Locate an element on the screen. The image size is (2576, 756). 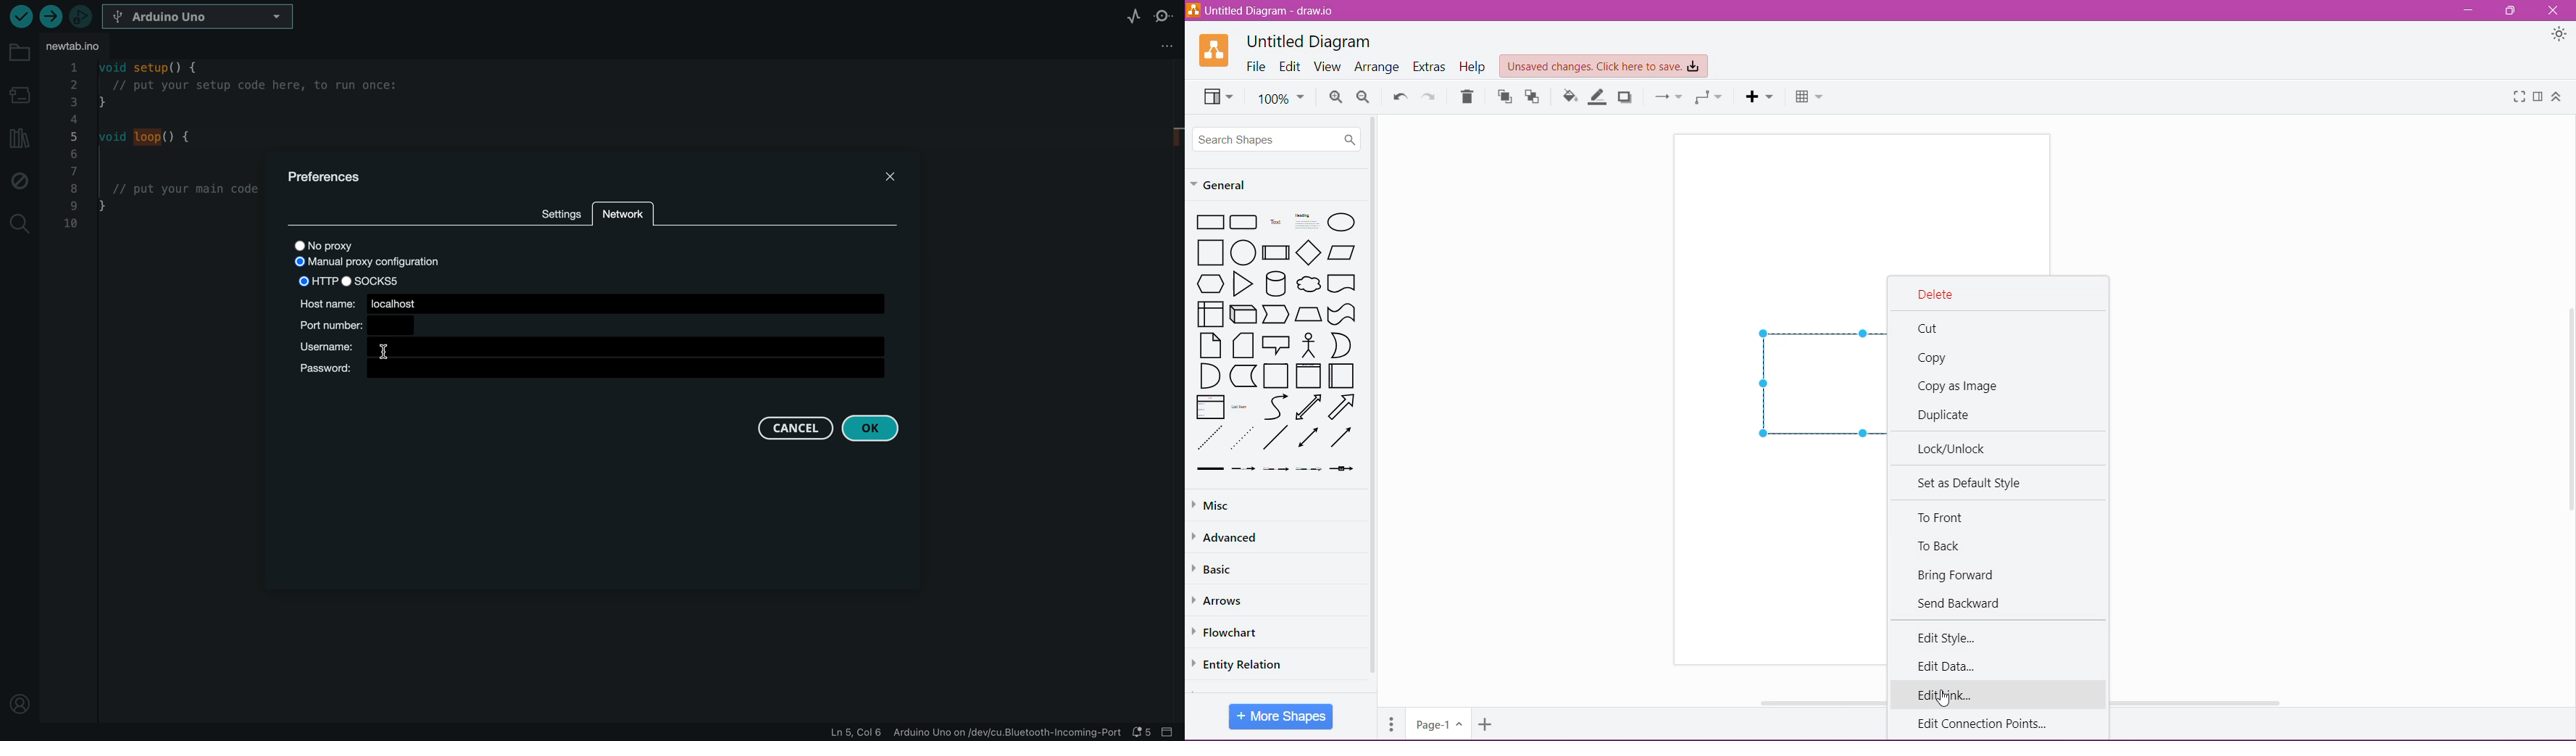
Appearance is located at coordinates (2559, 35).